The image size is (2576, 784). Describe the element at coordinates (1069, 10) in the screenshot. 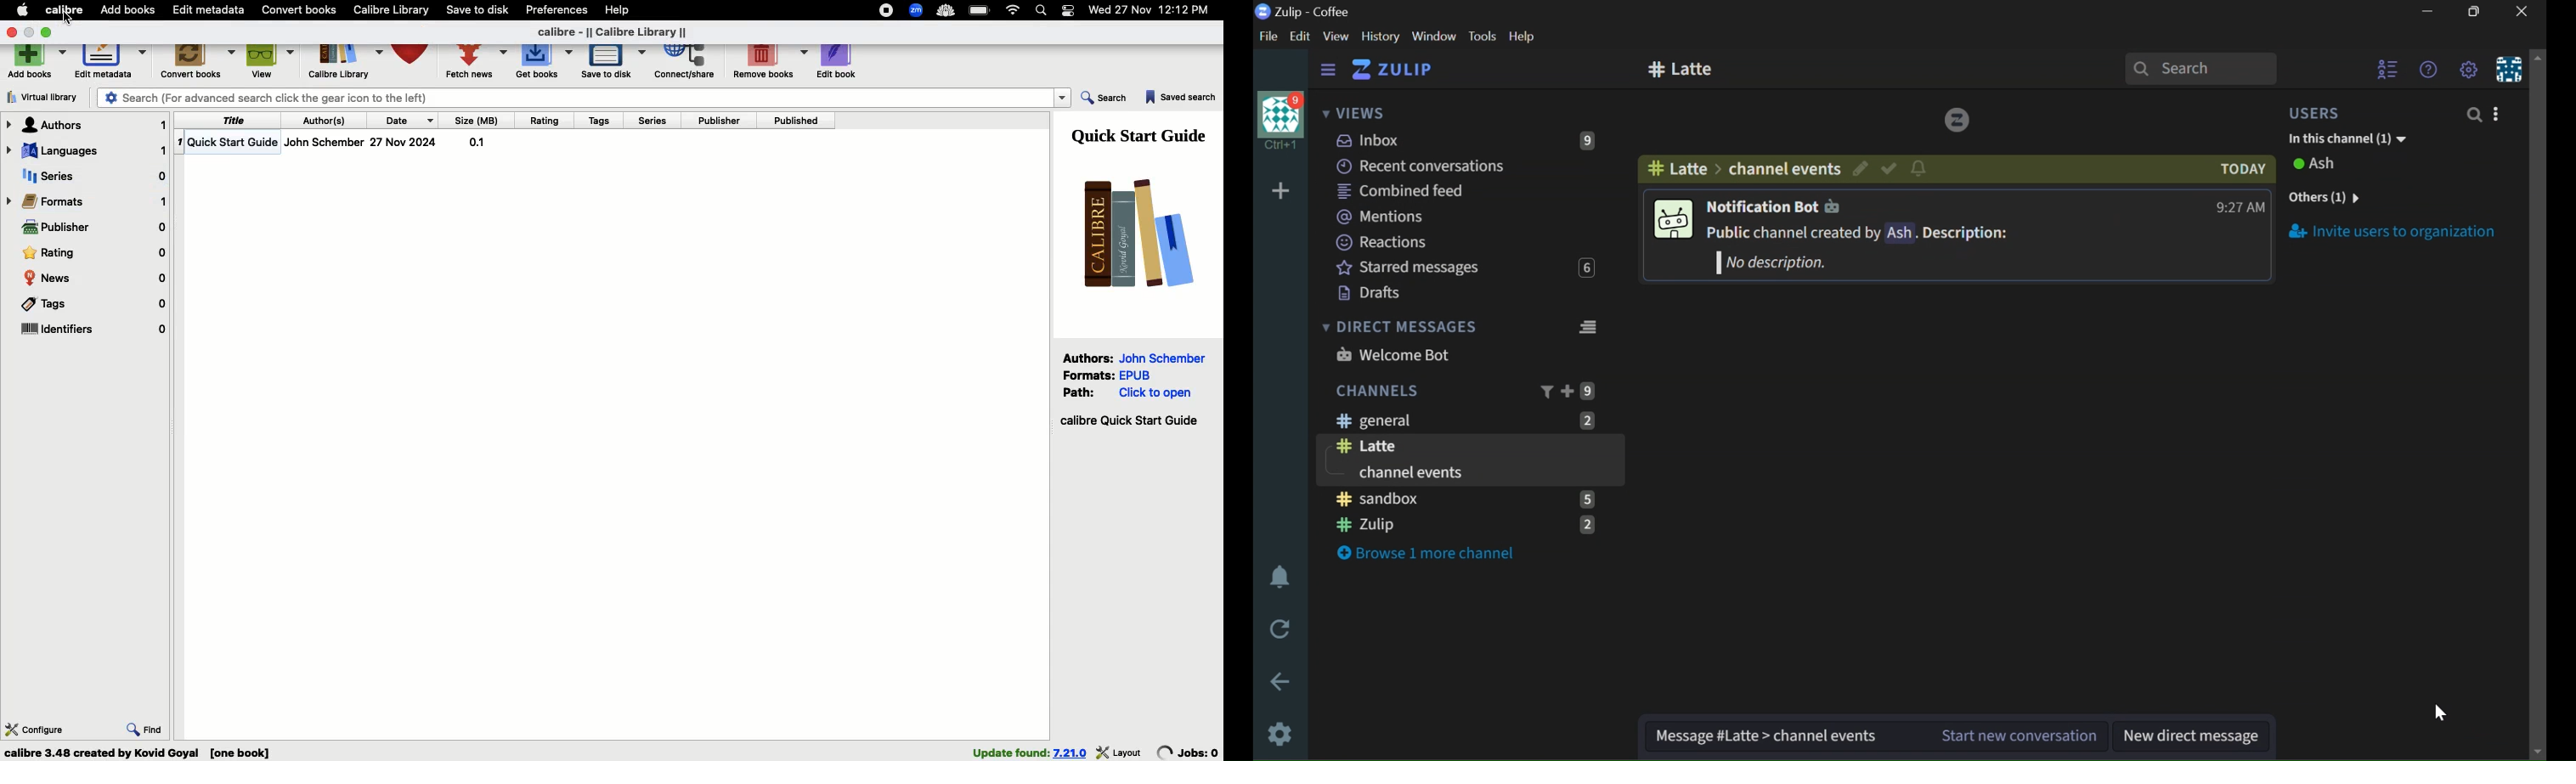

I see `Notification` at that location.